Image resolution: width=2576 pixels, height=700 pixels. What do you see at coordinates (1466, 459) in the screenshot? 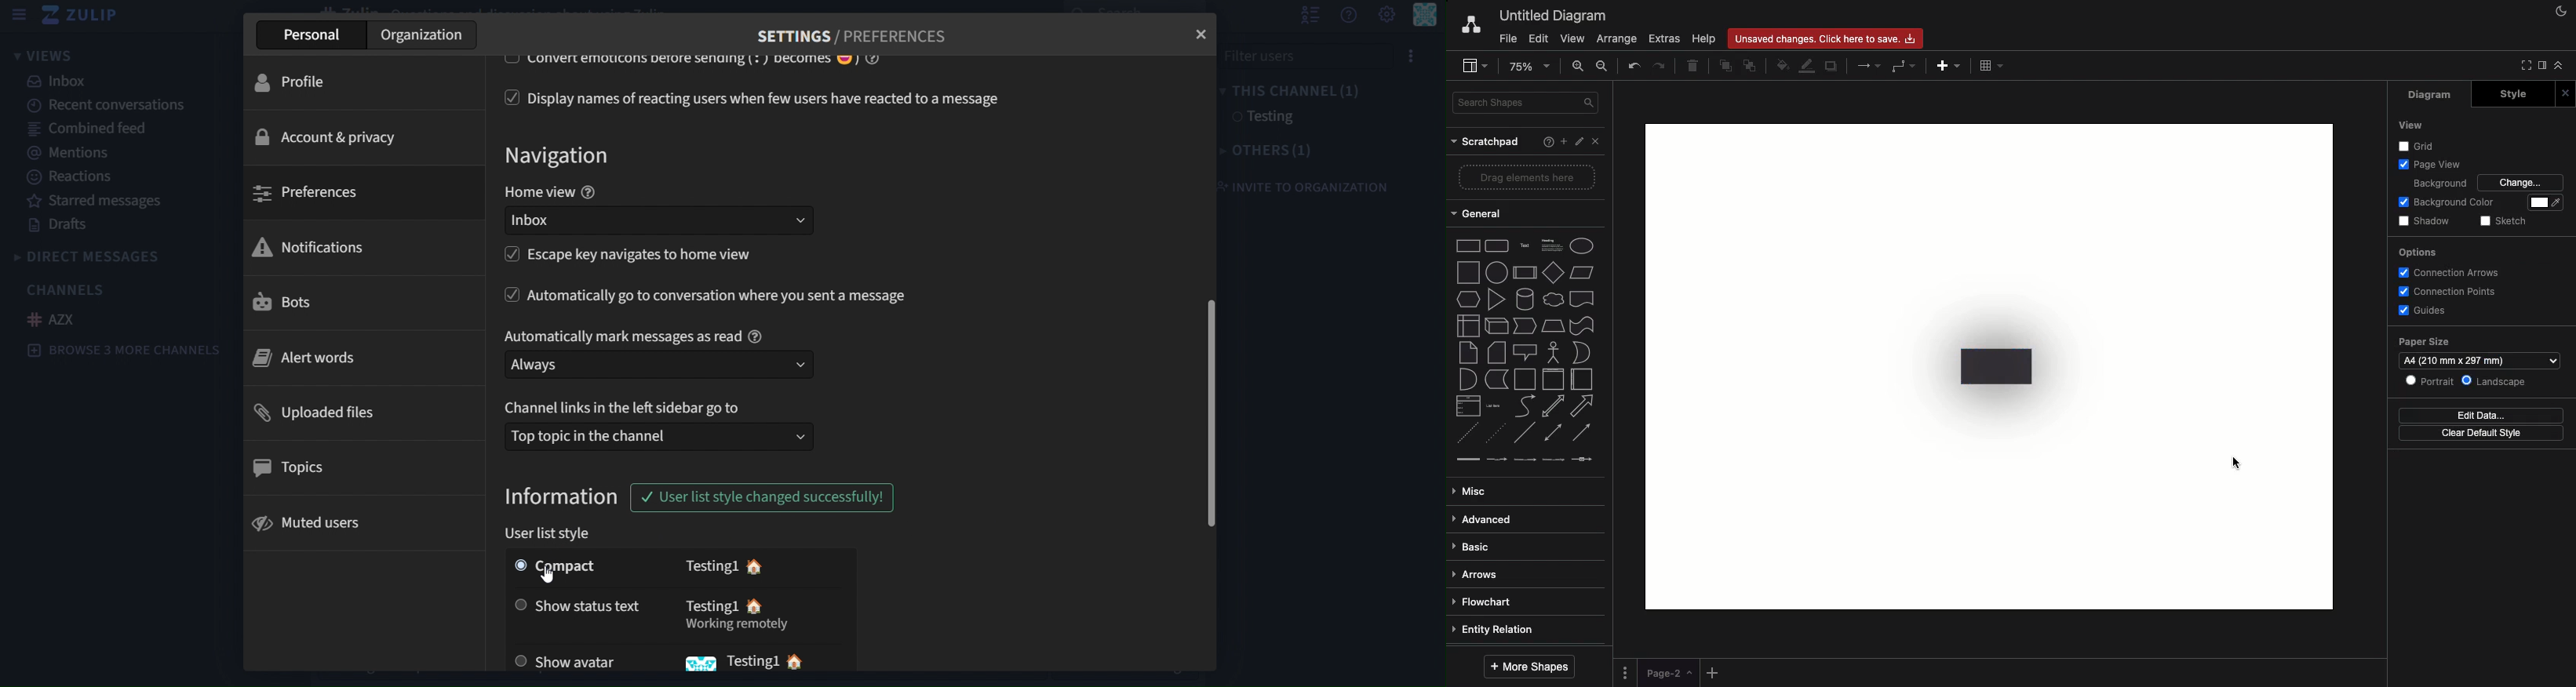
I see `link` at bounding box center [1466, 459].